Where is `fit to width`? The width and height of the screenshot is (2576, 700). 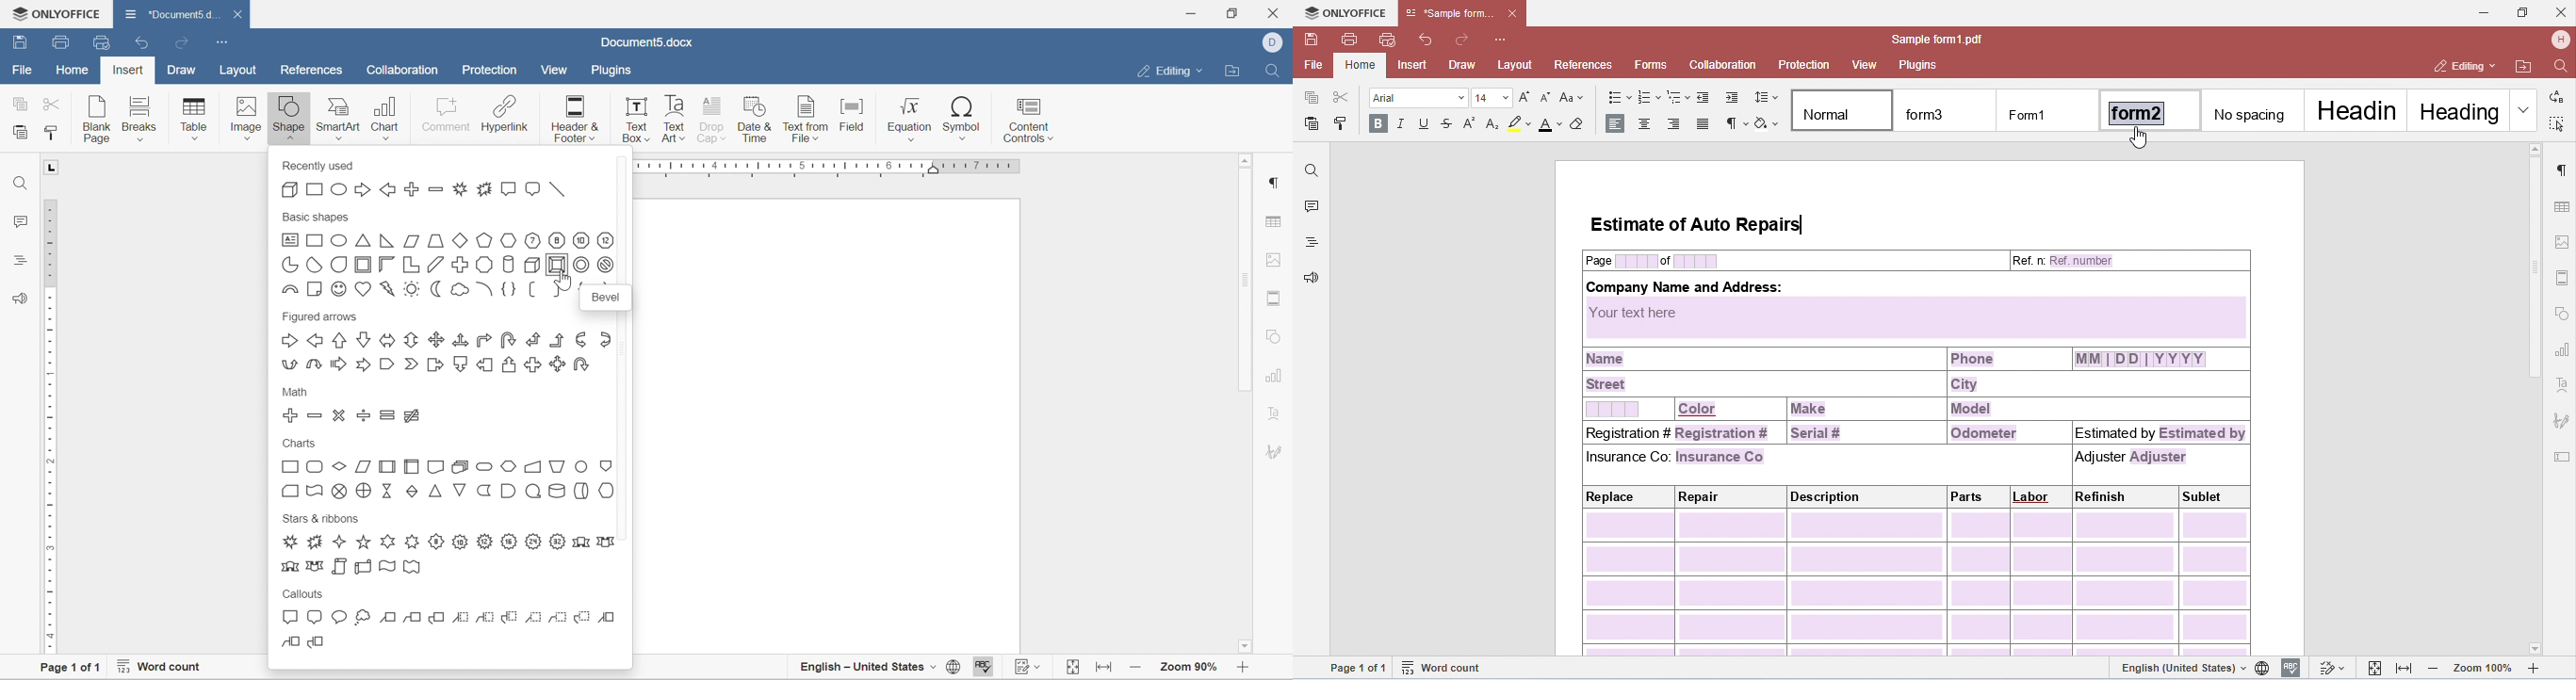
fit to width is located at coordinates (1071, 669).